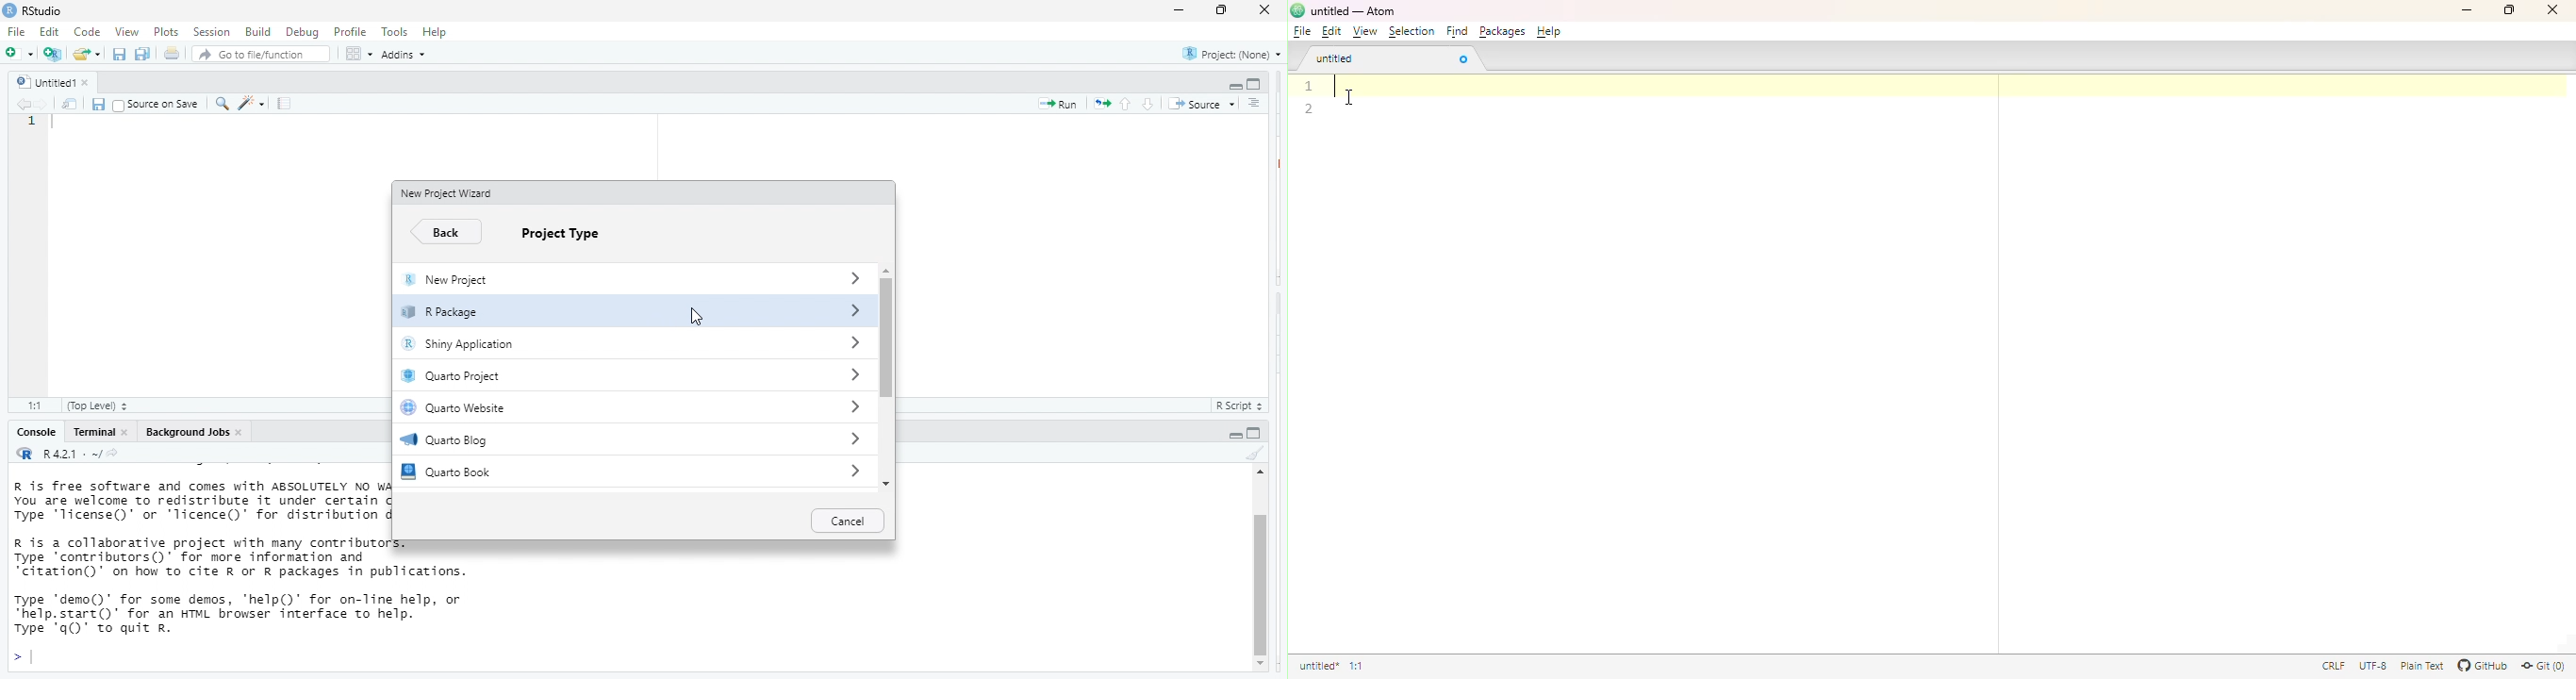 The image size is (2576, 700). What do you see at coordinates (447, 230) in the screenshot?
I see `Back` at bounding box center [447, 230].